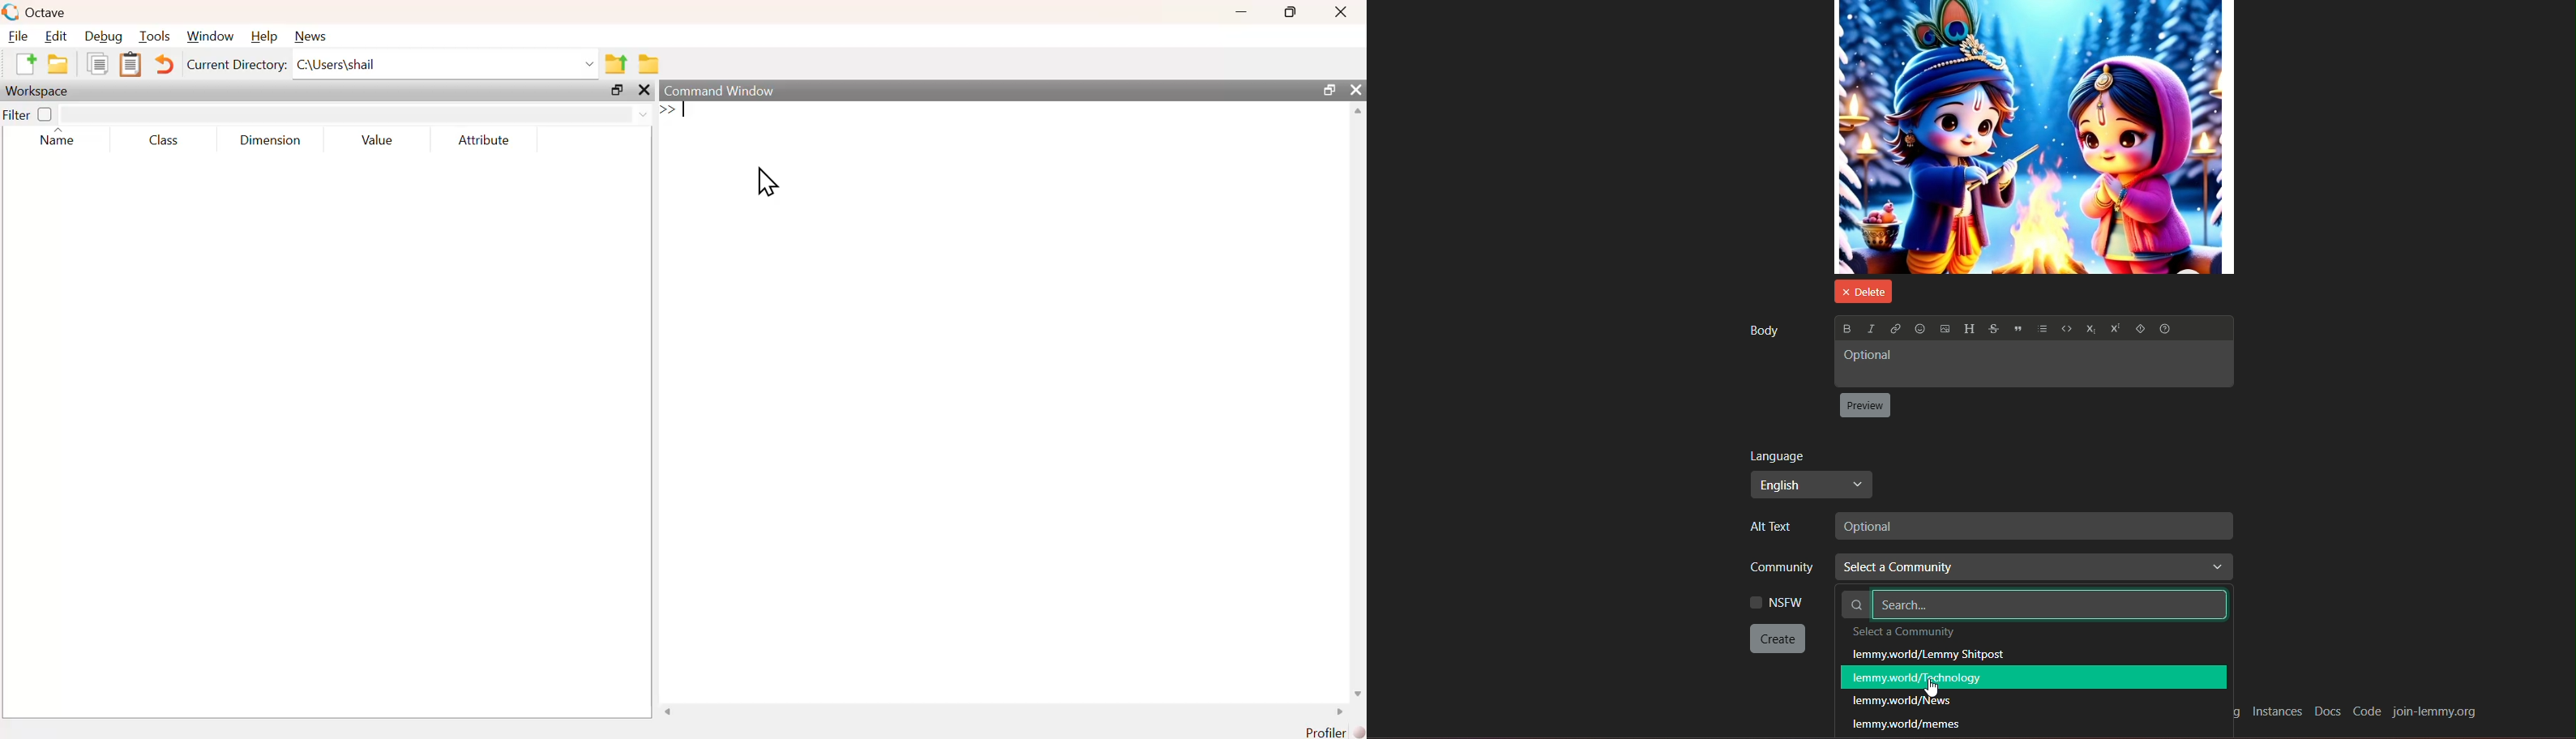  What do you see at coordinates (1778, 455) in the screenshot?
I see `language` at bounding box center [1778, 455].